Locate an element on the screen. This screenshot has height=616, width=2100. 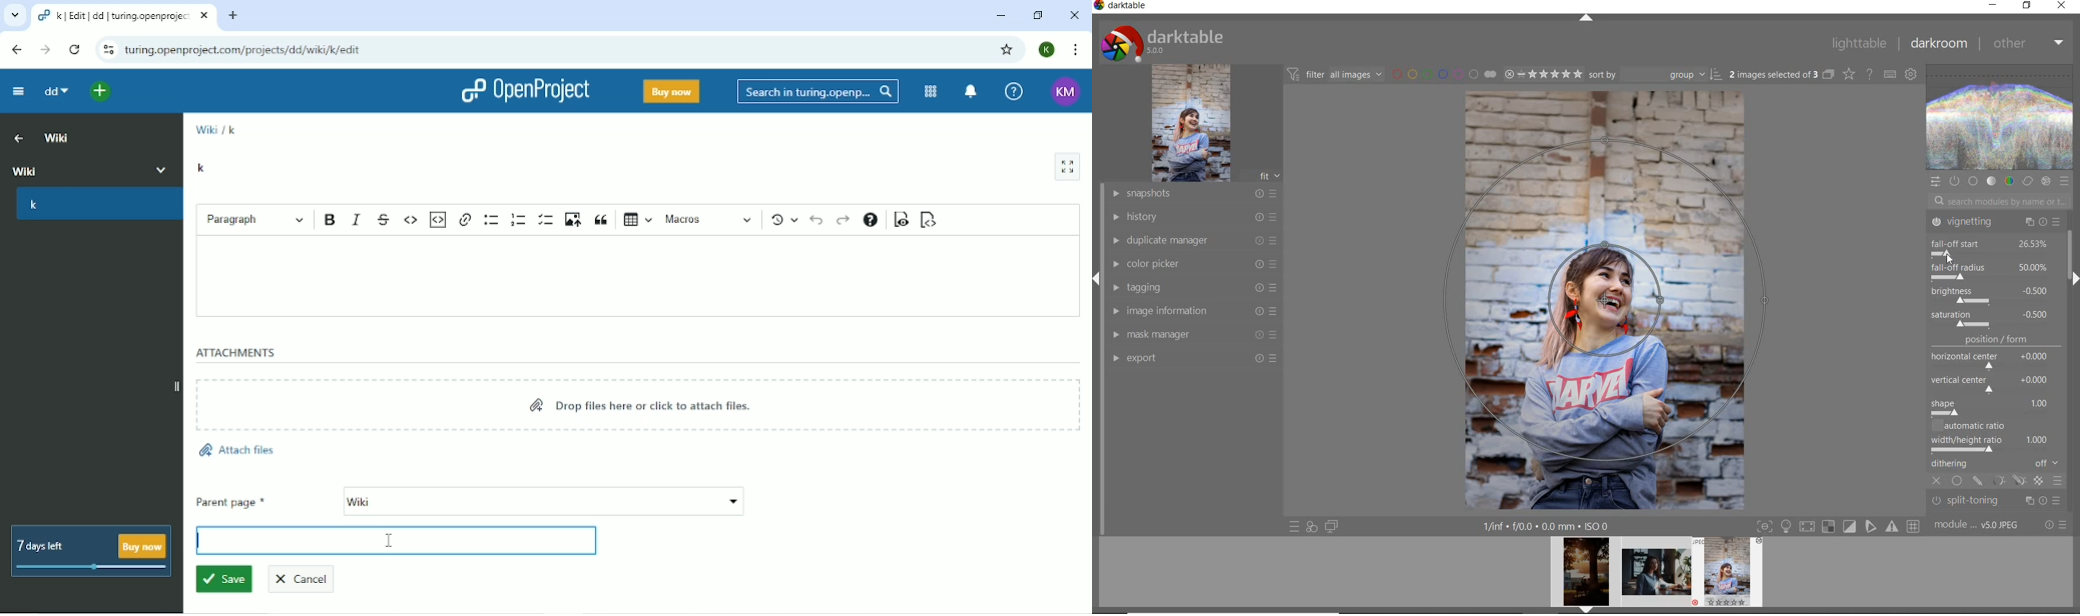
MINIMIZE is located at coordinates (1992, 5).